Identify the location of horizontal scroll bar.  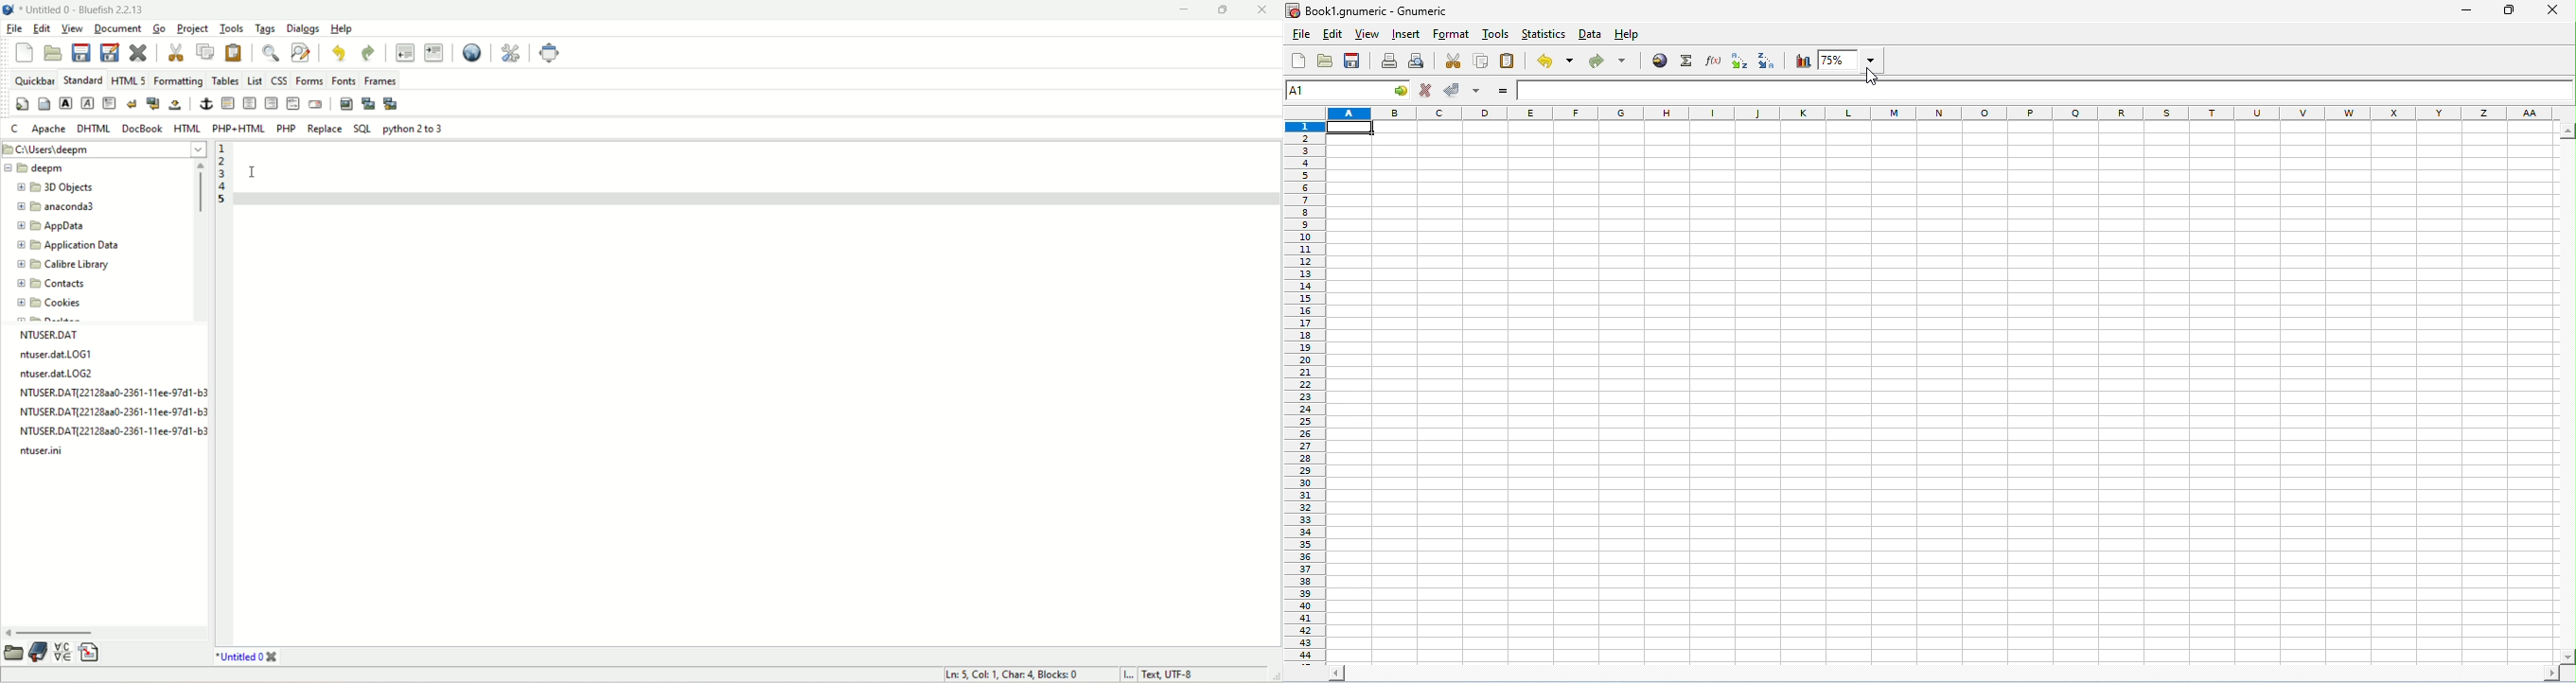
(107, 632).